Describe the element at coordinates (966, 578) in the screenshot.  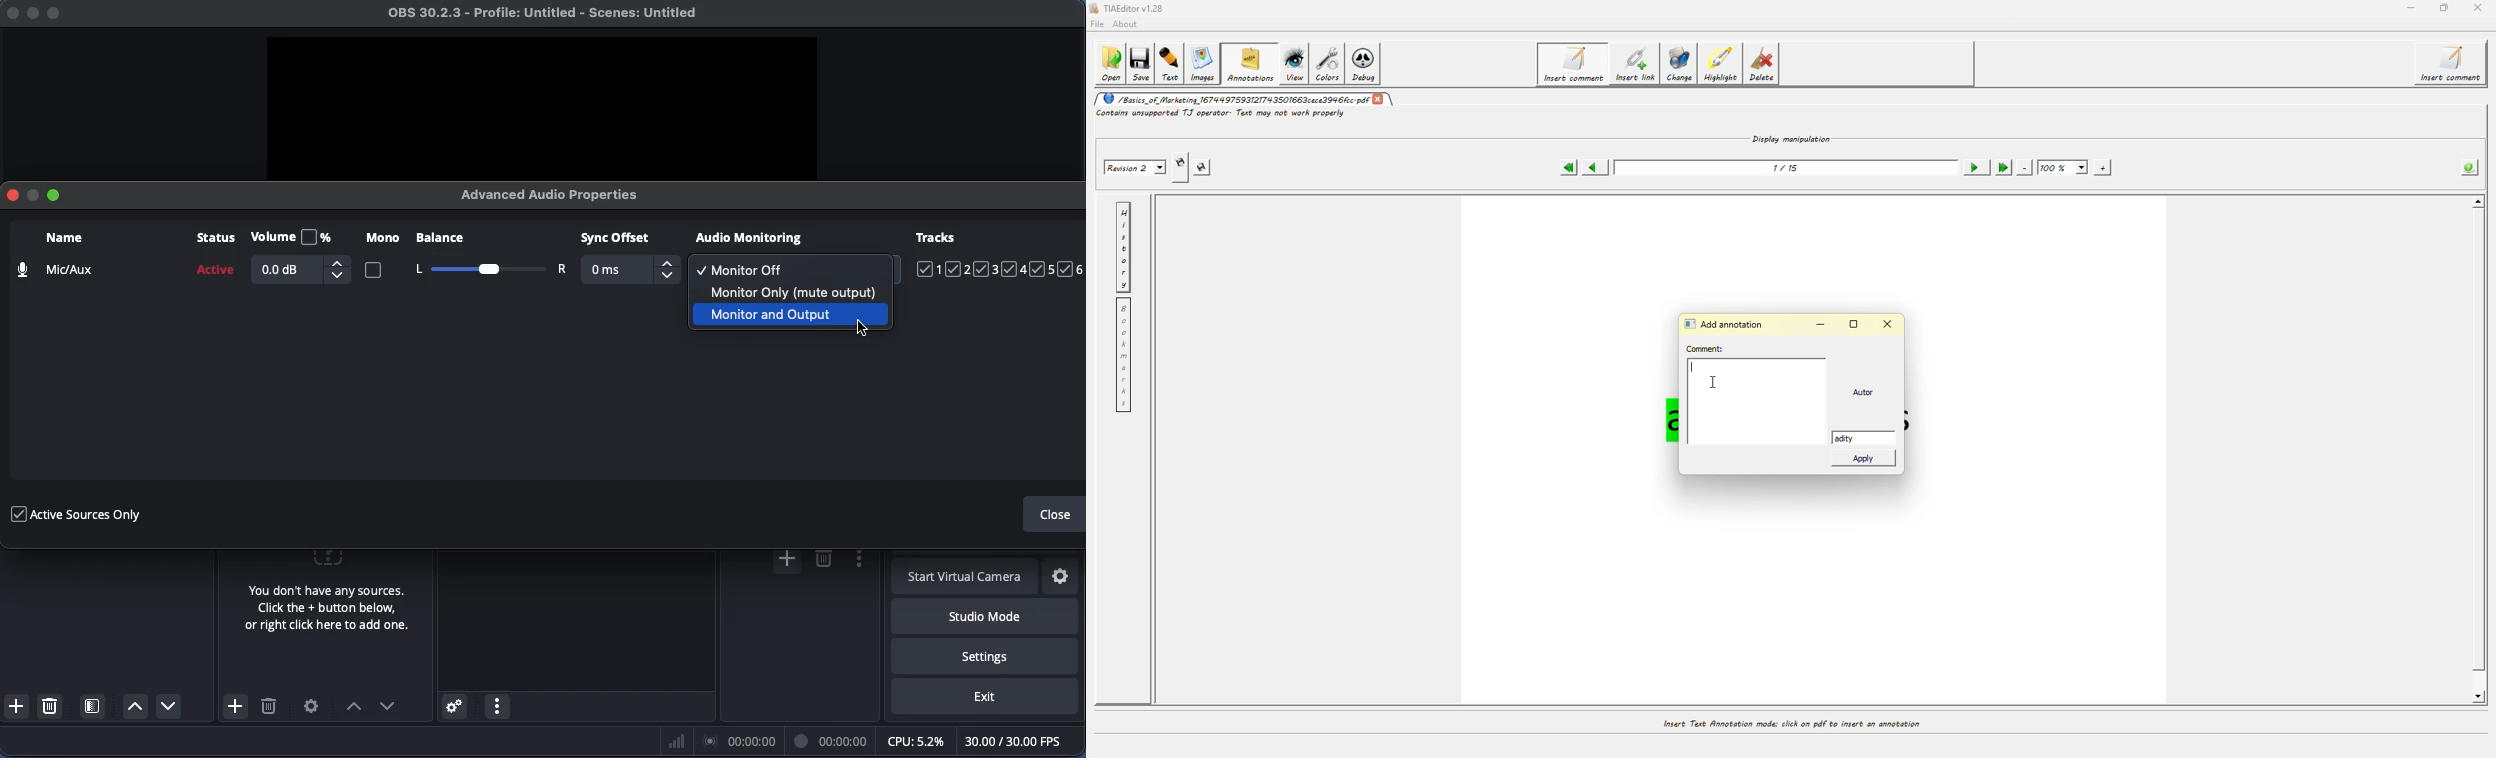
I see `Start virtual camera` at that location.